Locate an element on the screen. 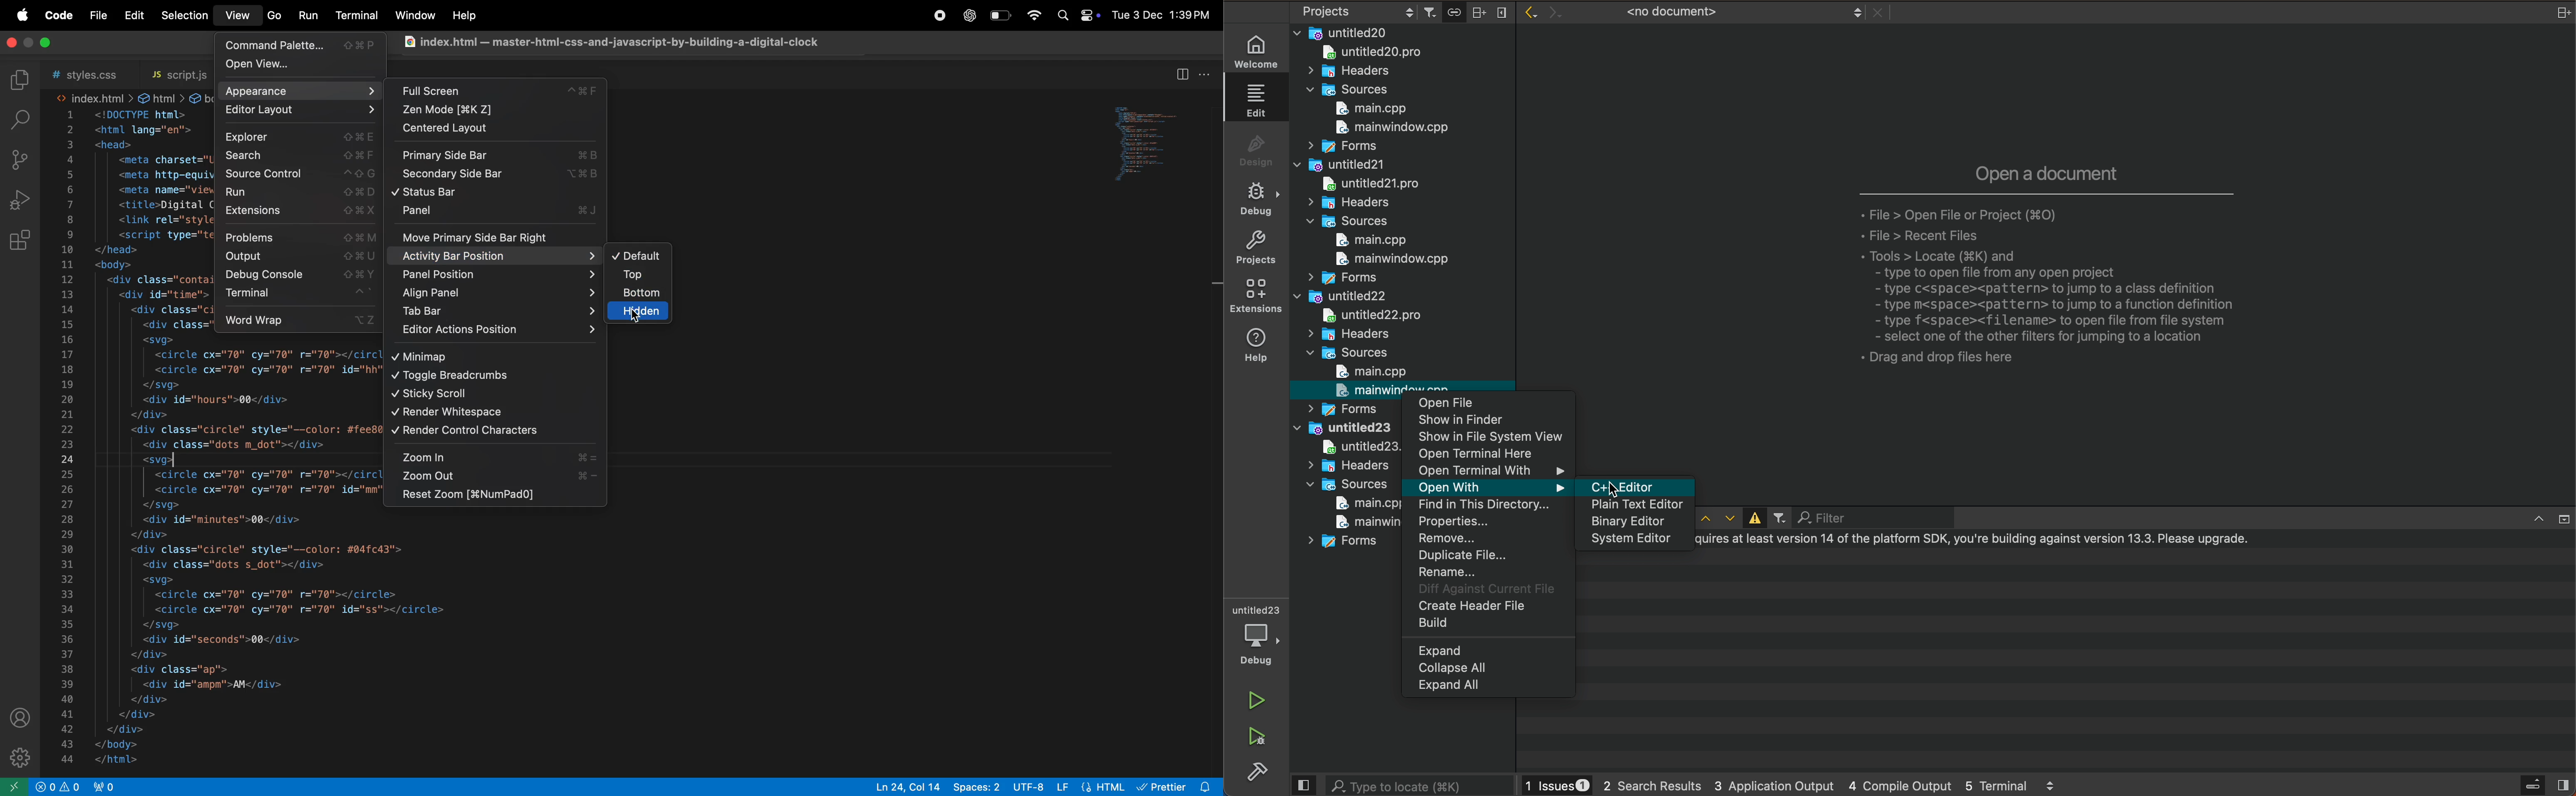 The width and height of the screenshot is (2576, 812). index.html is located at coordinates (93, 98).